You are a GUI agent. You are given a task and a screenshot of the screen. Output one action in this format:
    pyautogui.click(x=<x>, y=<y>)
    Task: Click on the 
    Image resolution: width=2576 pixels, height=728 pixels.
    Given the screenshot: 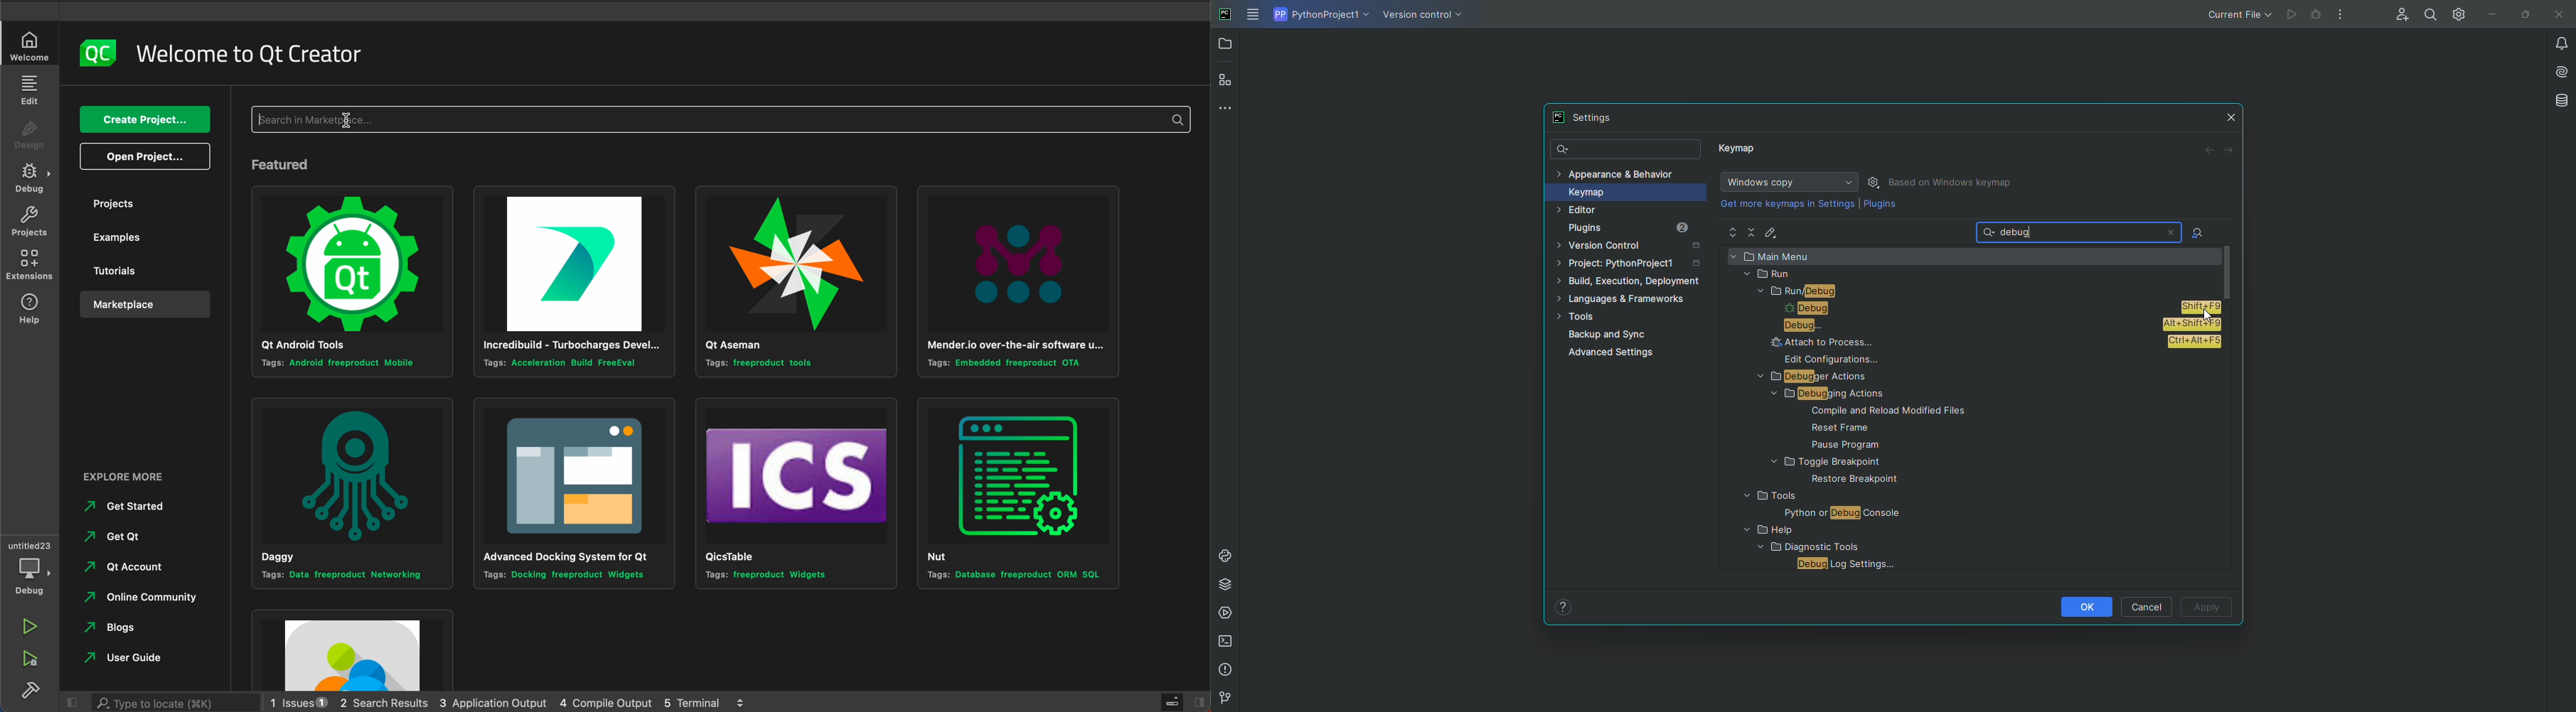 What is the action you would take?
    pyautogui.click(x=344, y=282)
    